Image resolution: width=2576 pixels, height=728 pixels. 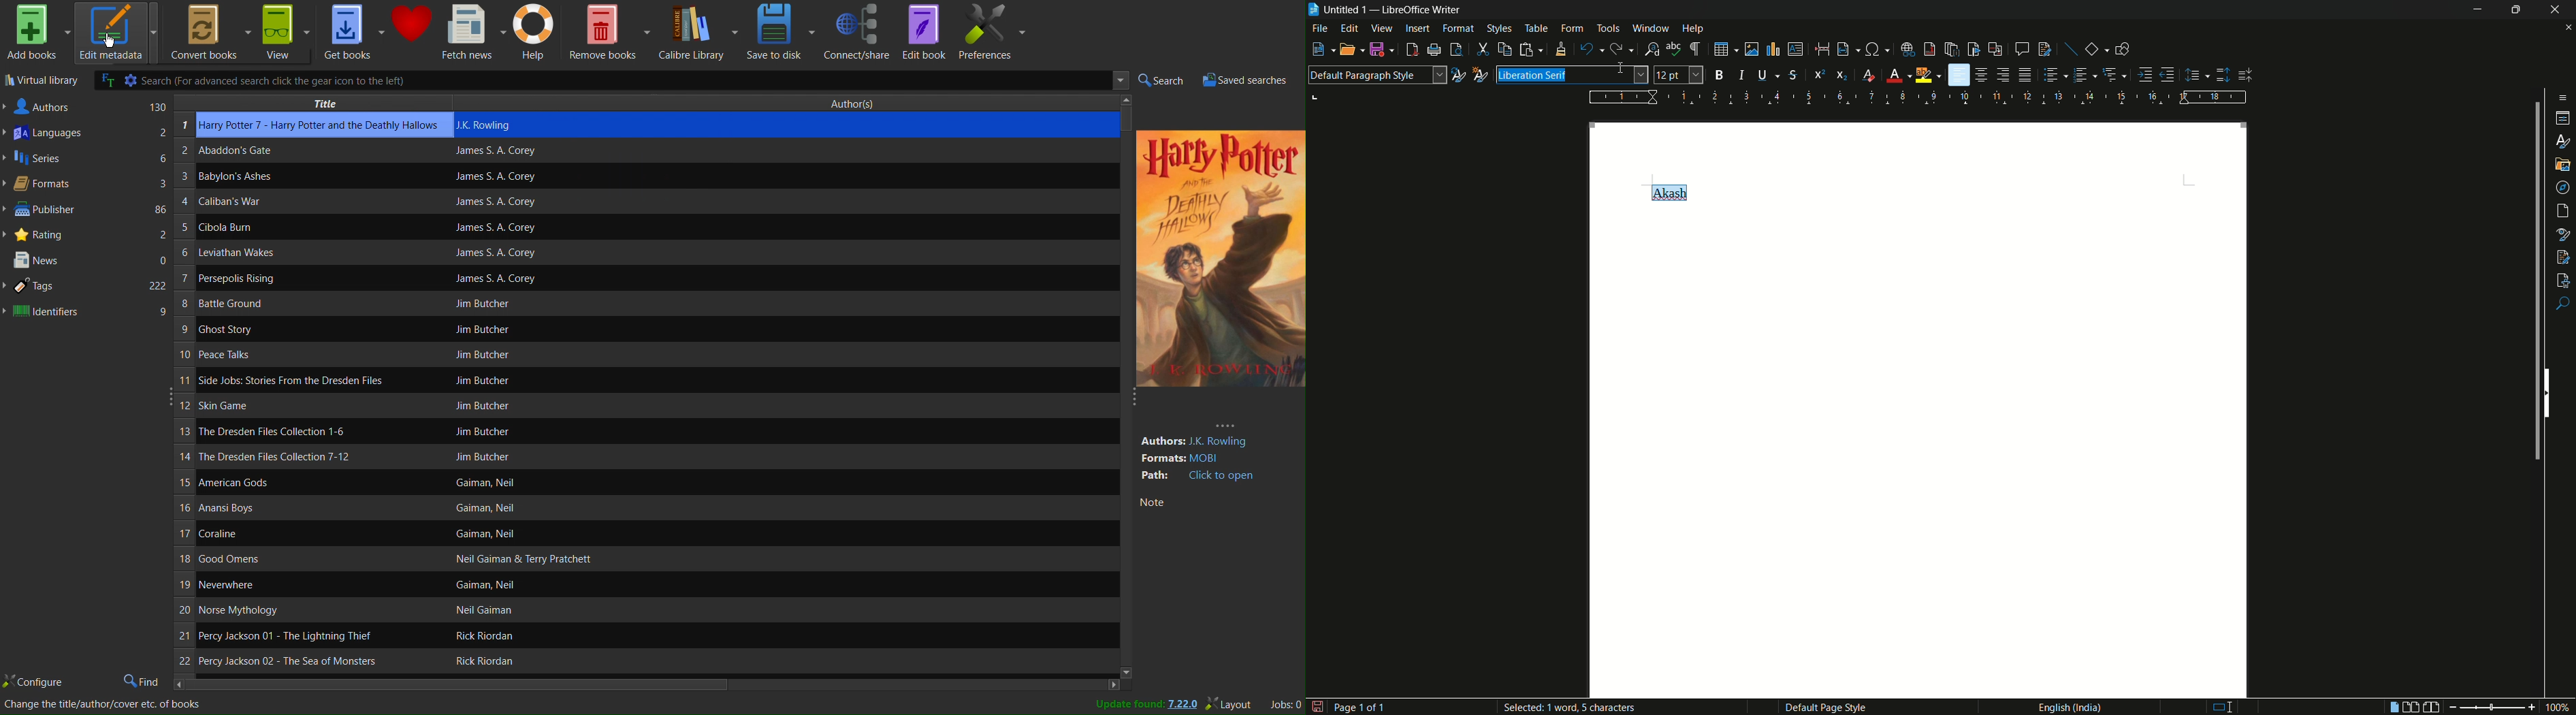 What do you see at coordinates (2052, 75) in the screenshot?
I see `bullet points` at bounding box center [2052, 75].